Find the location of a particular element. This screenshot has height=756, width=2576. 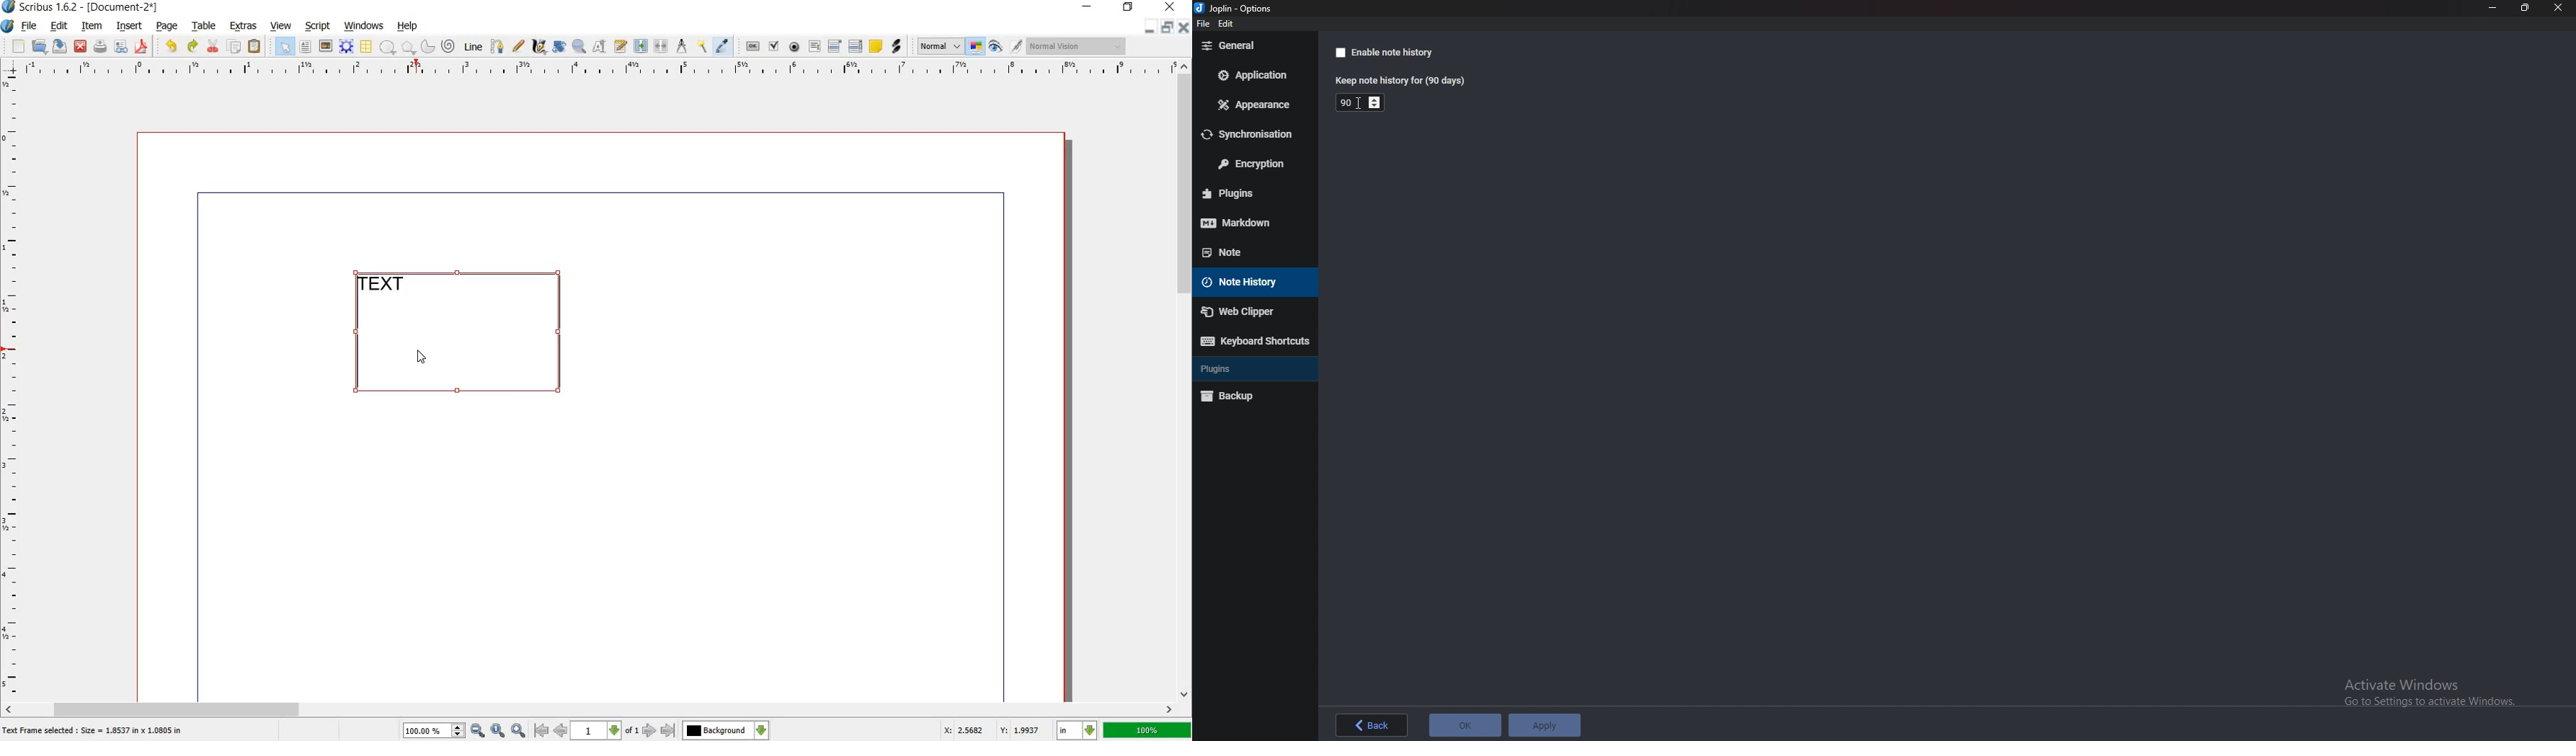

edit text with story editor is located at coordinates (620, 46).